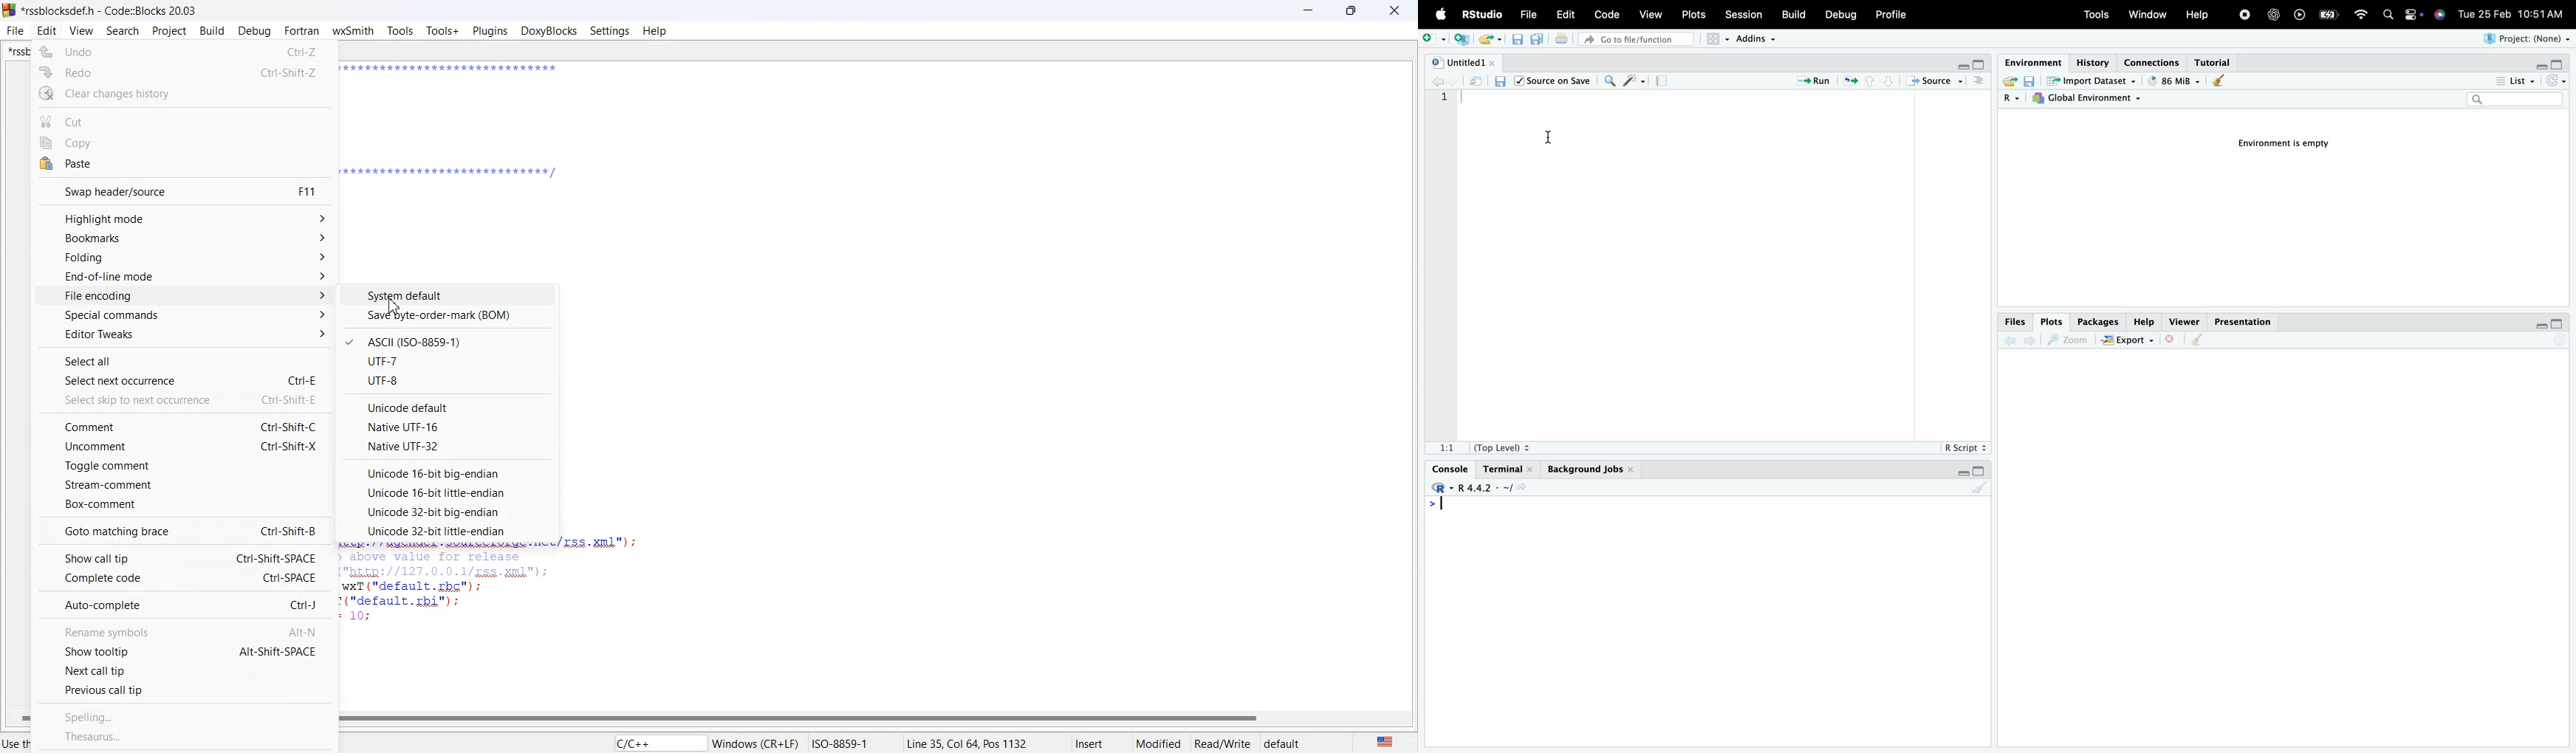 Image resolution: width=2576 pixels, height=756 pixels. What do you see at coordinates (1609, 14) in the screenshot?
I see `Code` at bounding box center [1609, 14].